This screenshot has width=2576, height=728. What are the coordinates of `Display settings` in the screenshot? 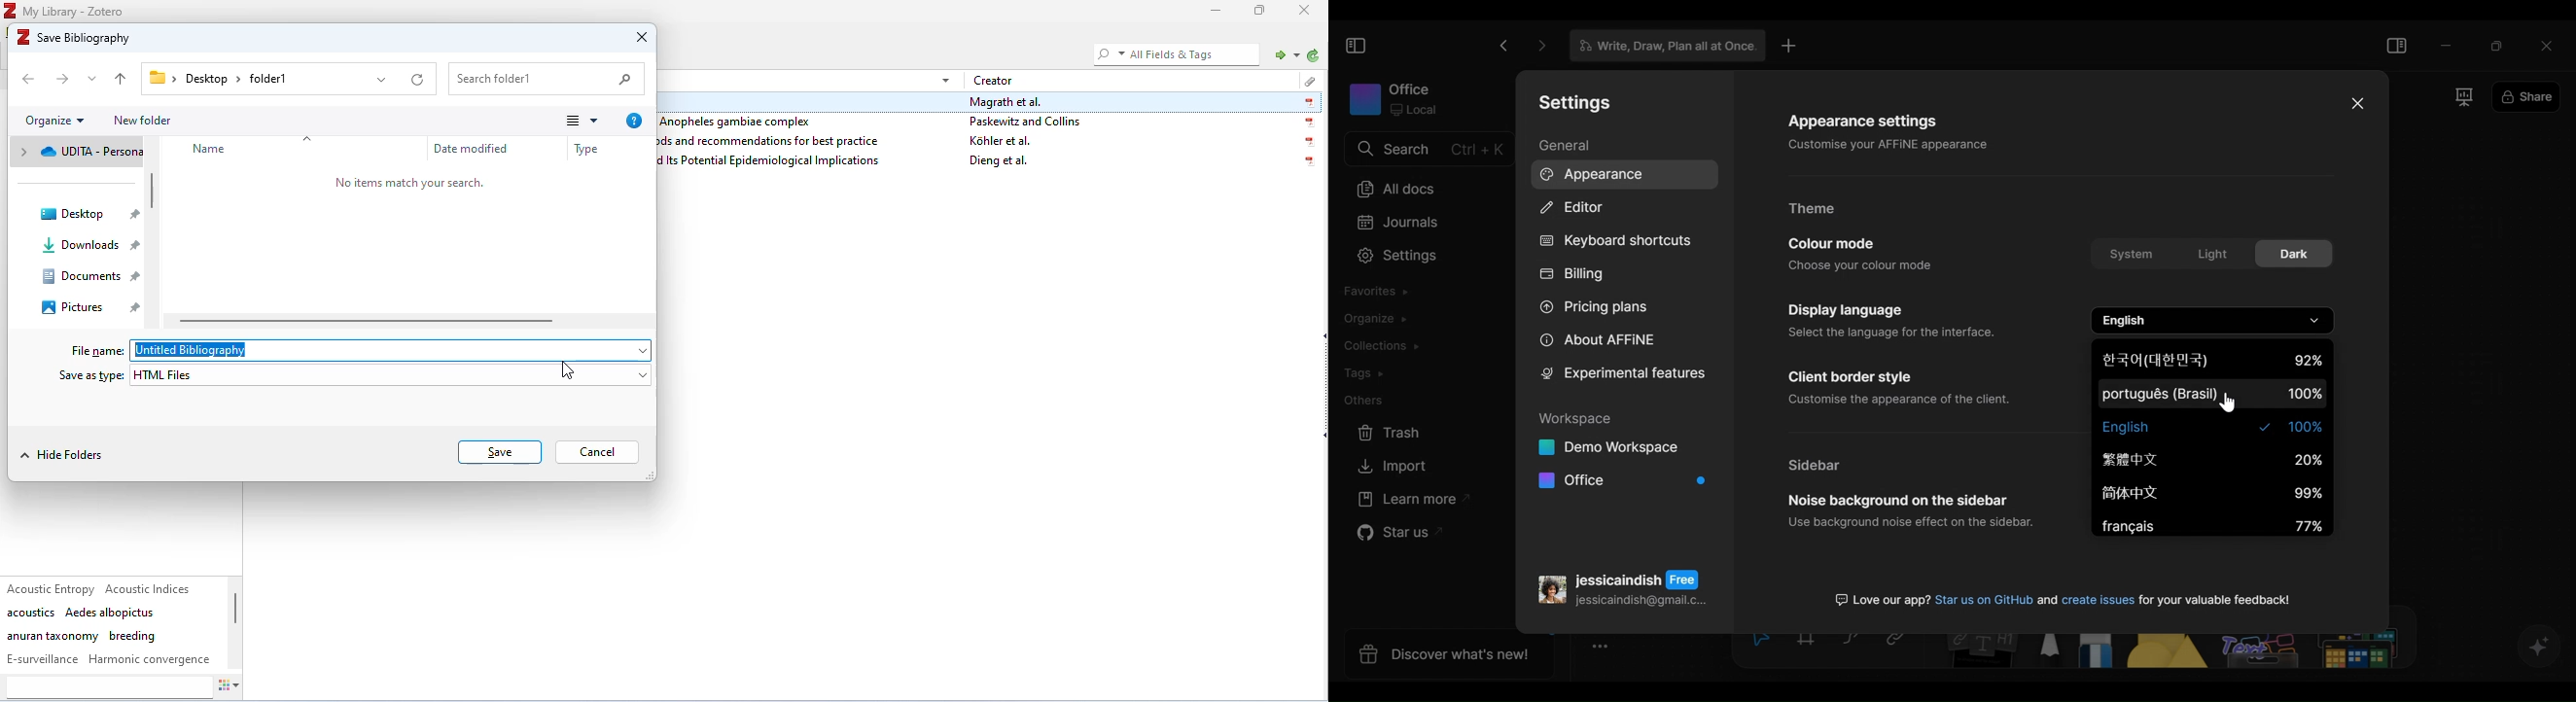 It's located at (1889, 319).